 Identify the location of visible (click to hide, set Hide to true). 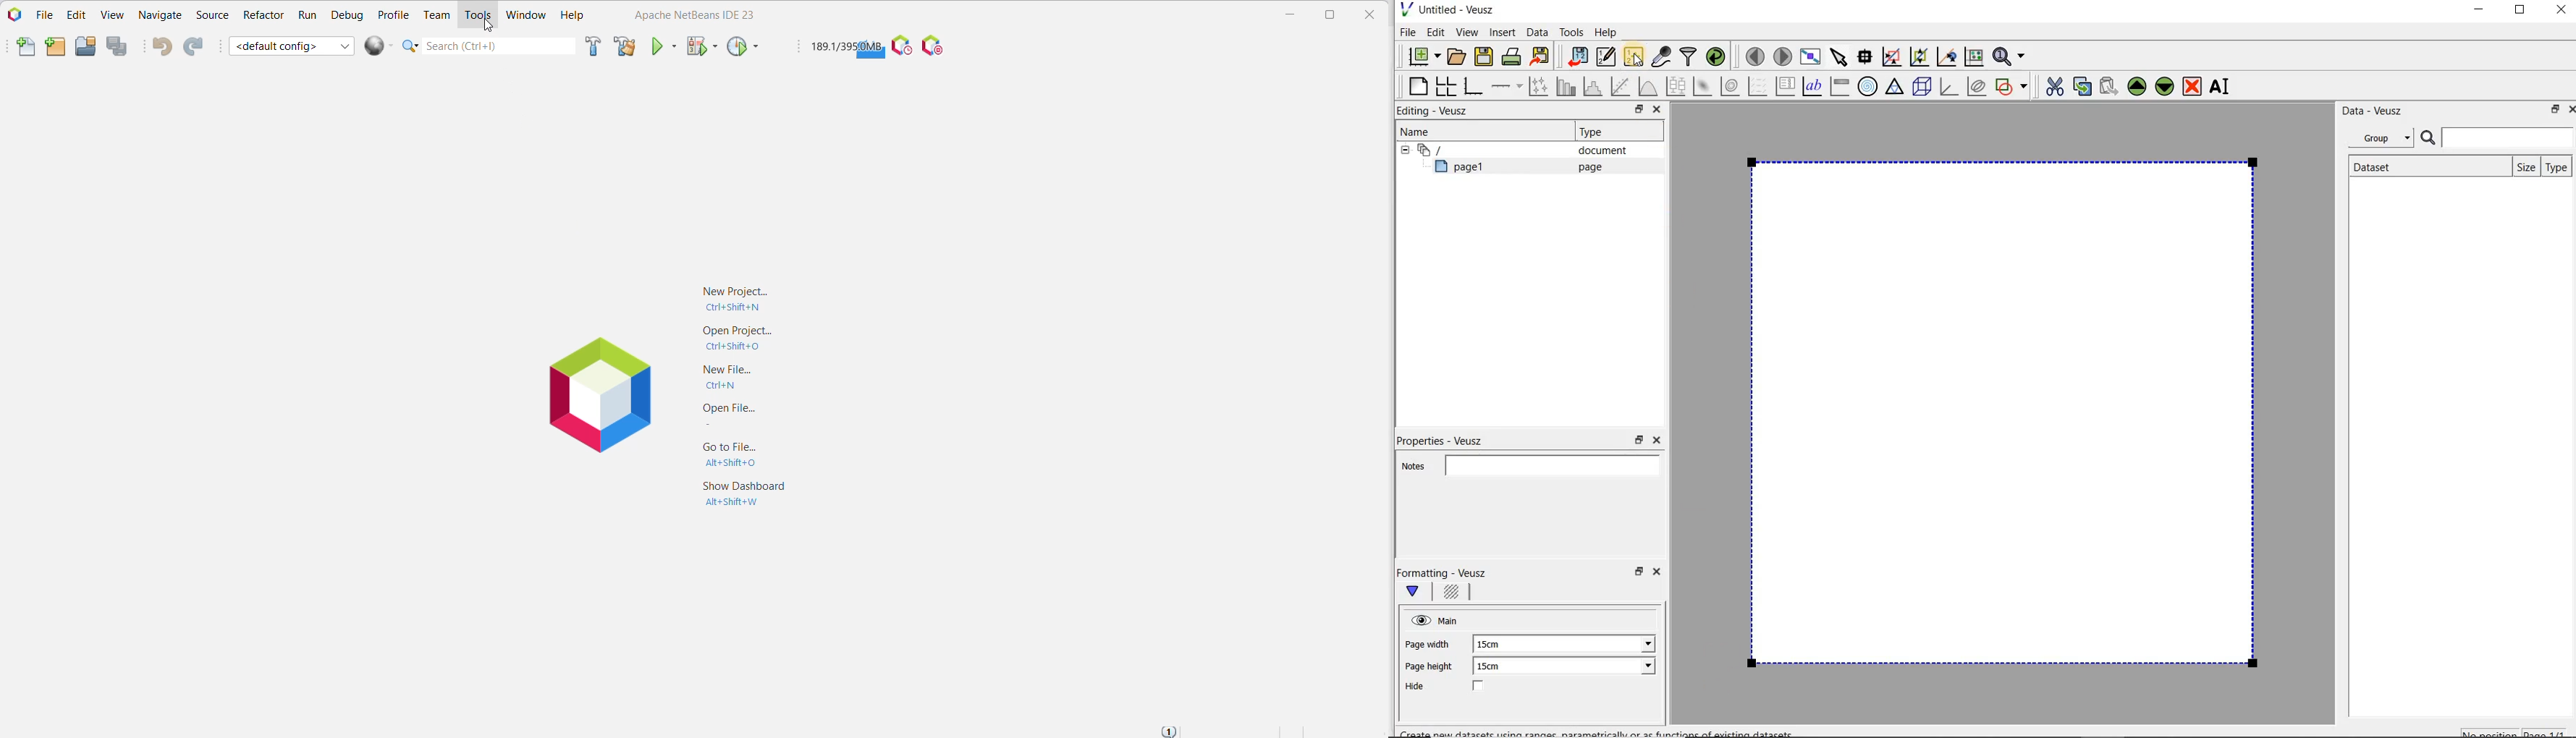
(1419, 620).